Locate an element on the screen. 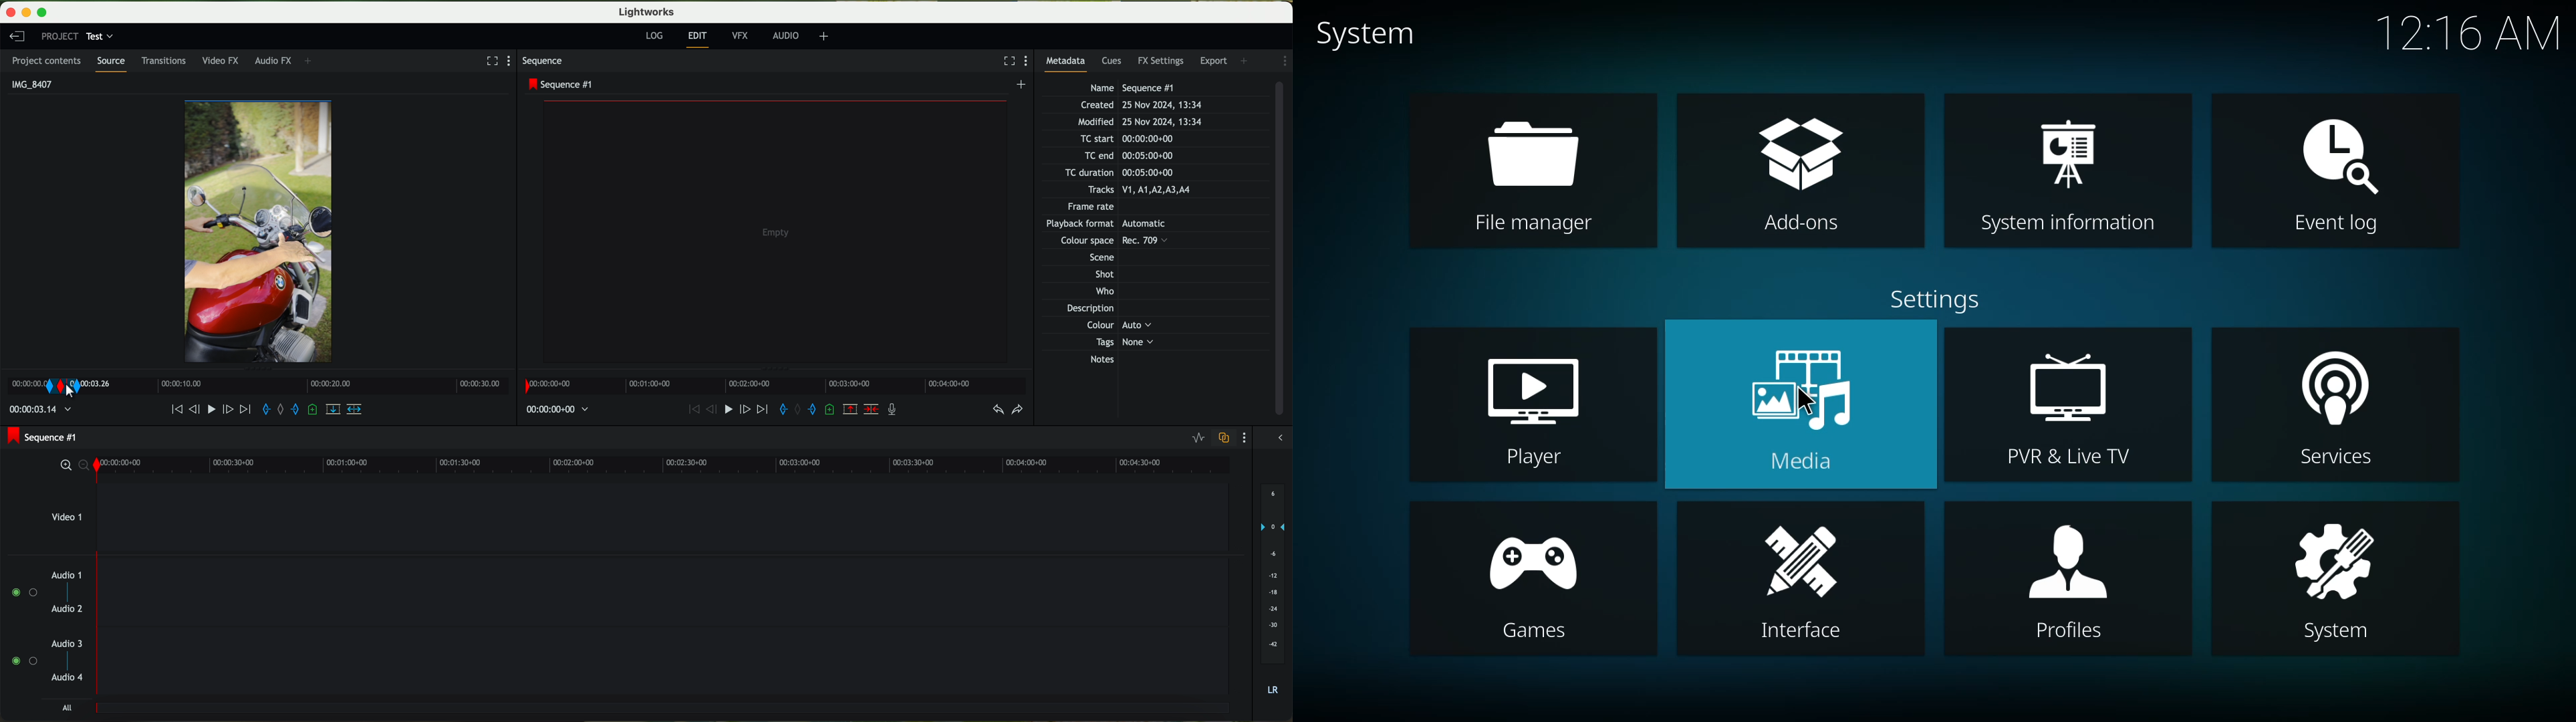 The image size is (2576, 728). create a new sequence is located at coordinates (1022, 85).